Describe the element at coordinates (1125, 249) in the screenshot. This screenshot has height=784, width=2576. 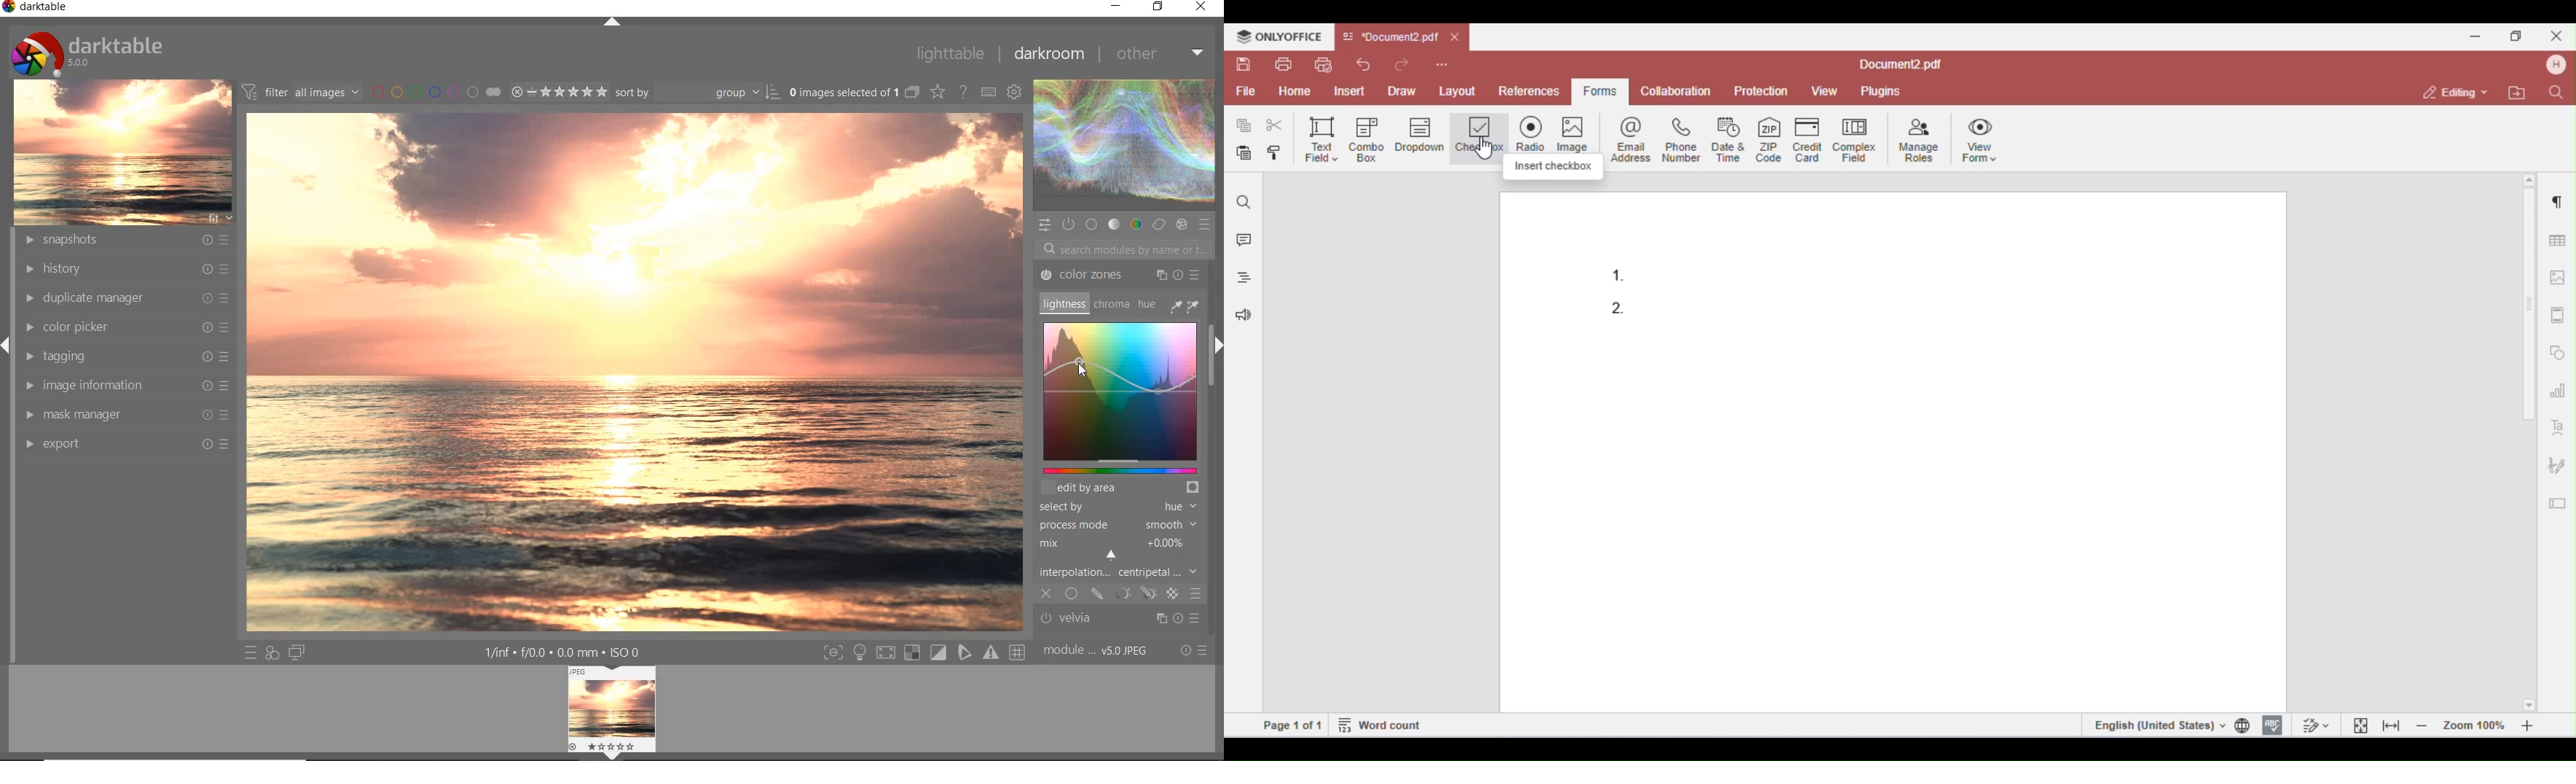
I see `SEARCH MODULES` at that location.